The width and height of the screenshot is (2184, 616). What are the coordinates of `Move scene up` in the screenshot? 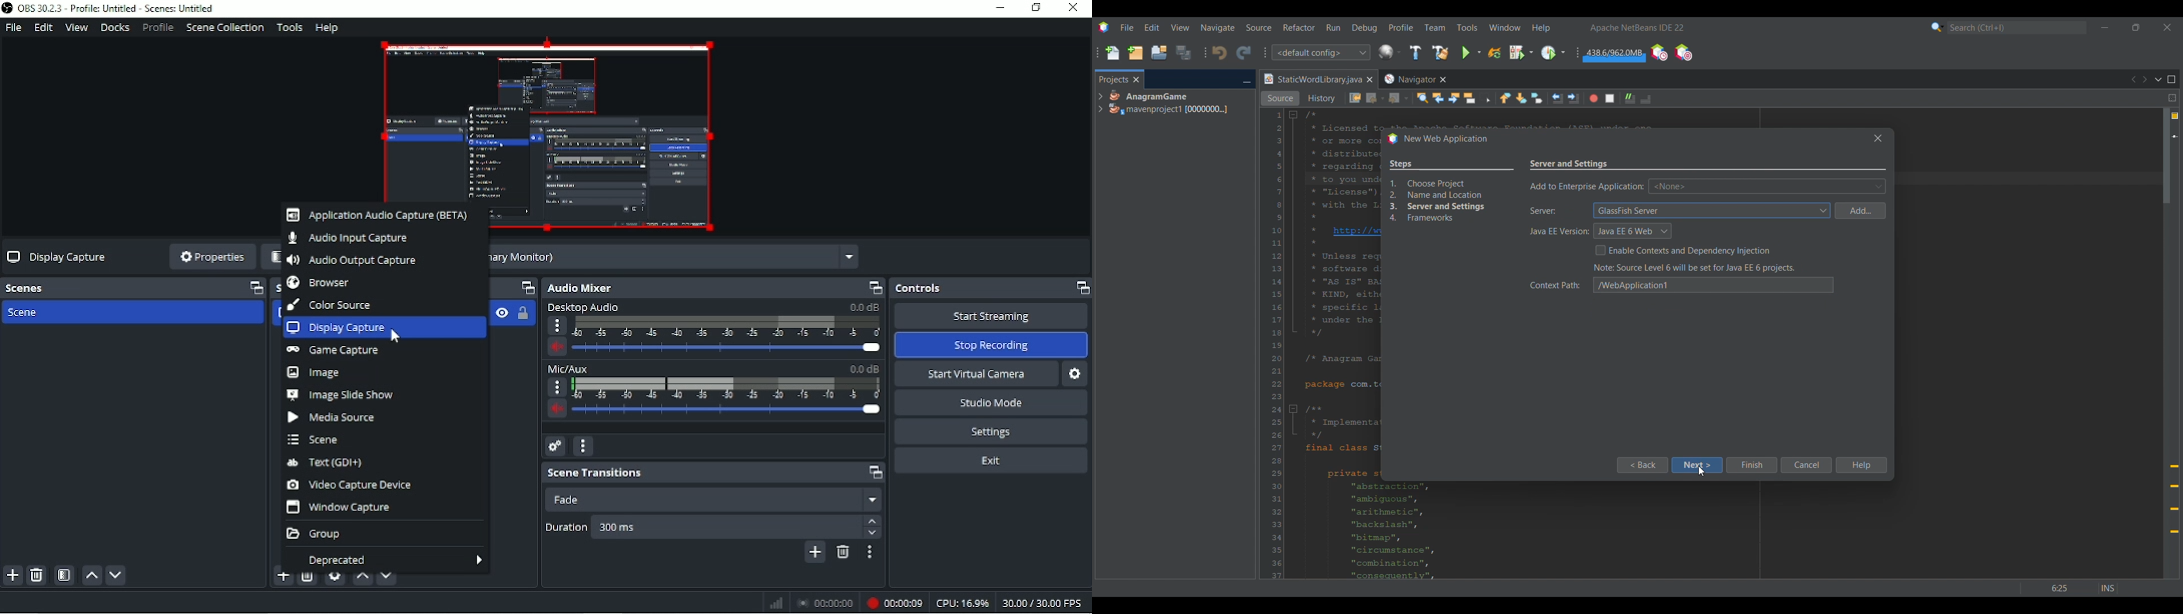 It's located at (90, 575).